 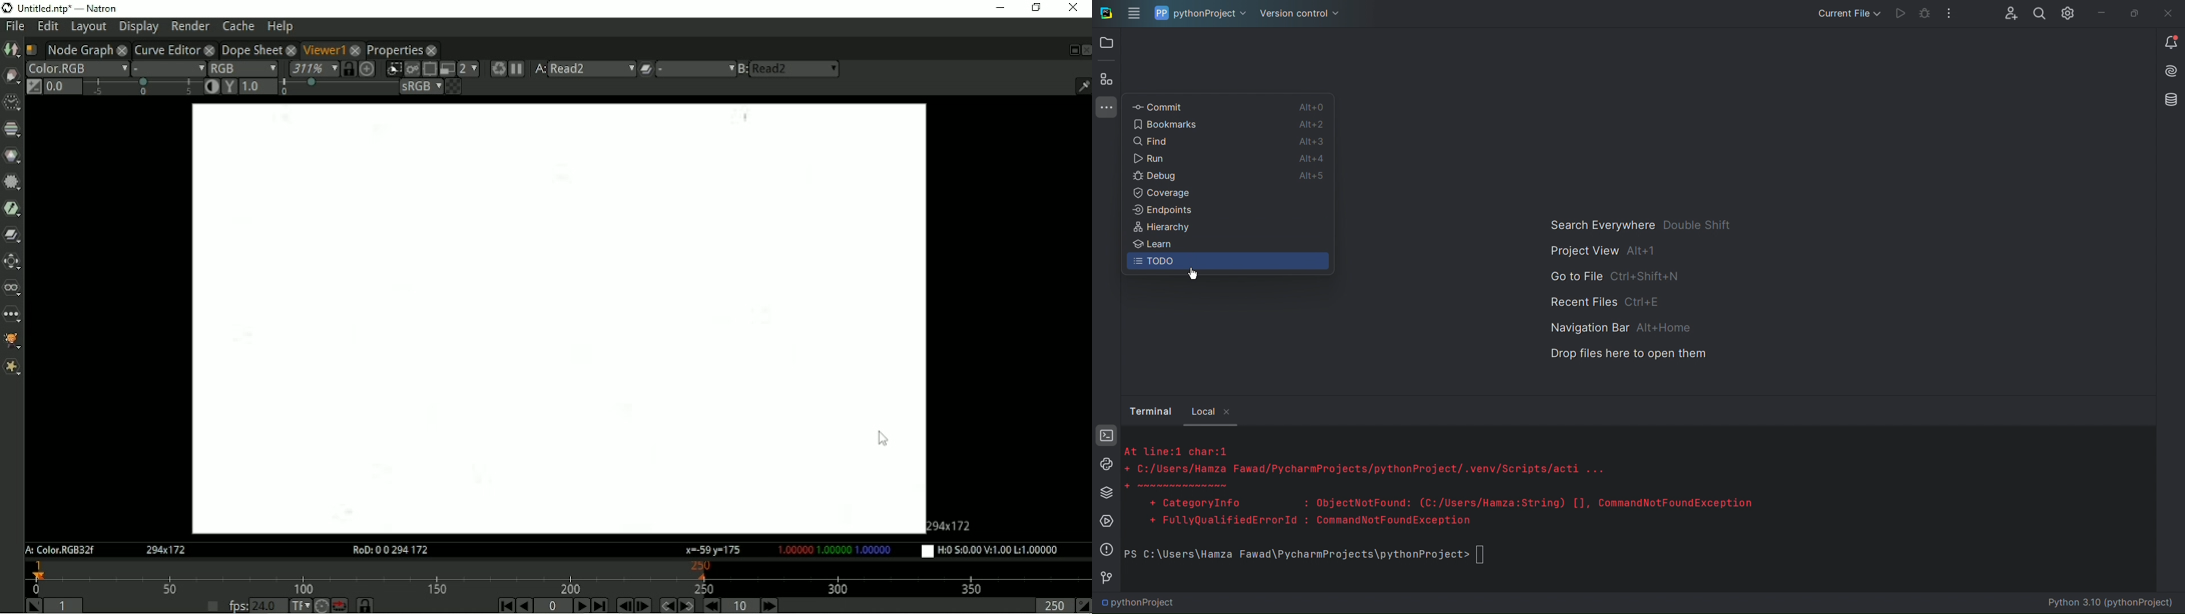 I want to click on Terminal, so click(x=1106, y=436).